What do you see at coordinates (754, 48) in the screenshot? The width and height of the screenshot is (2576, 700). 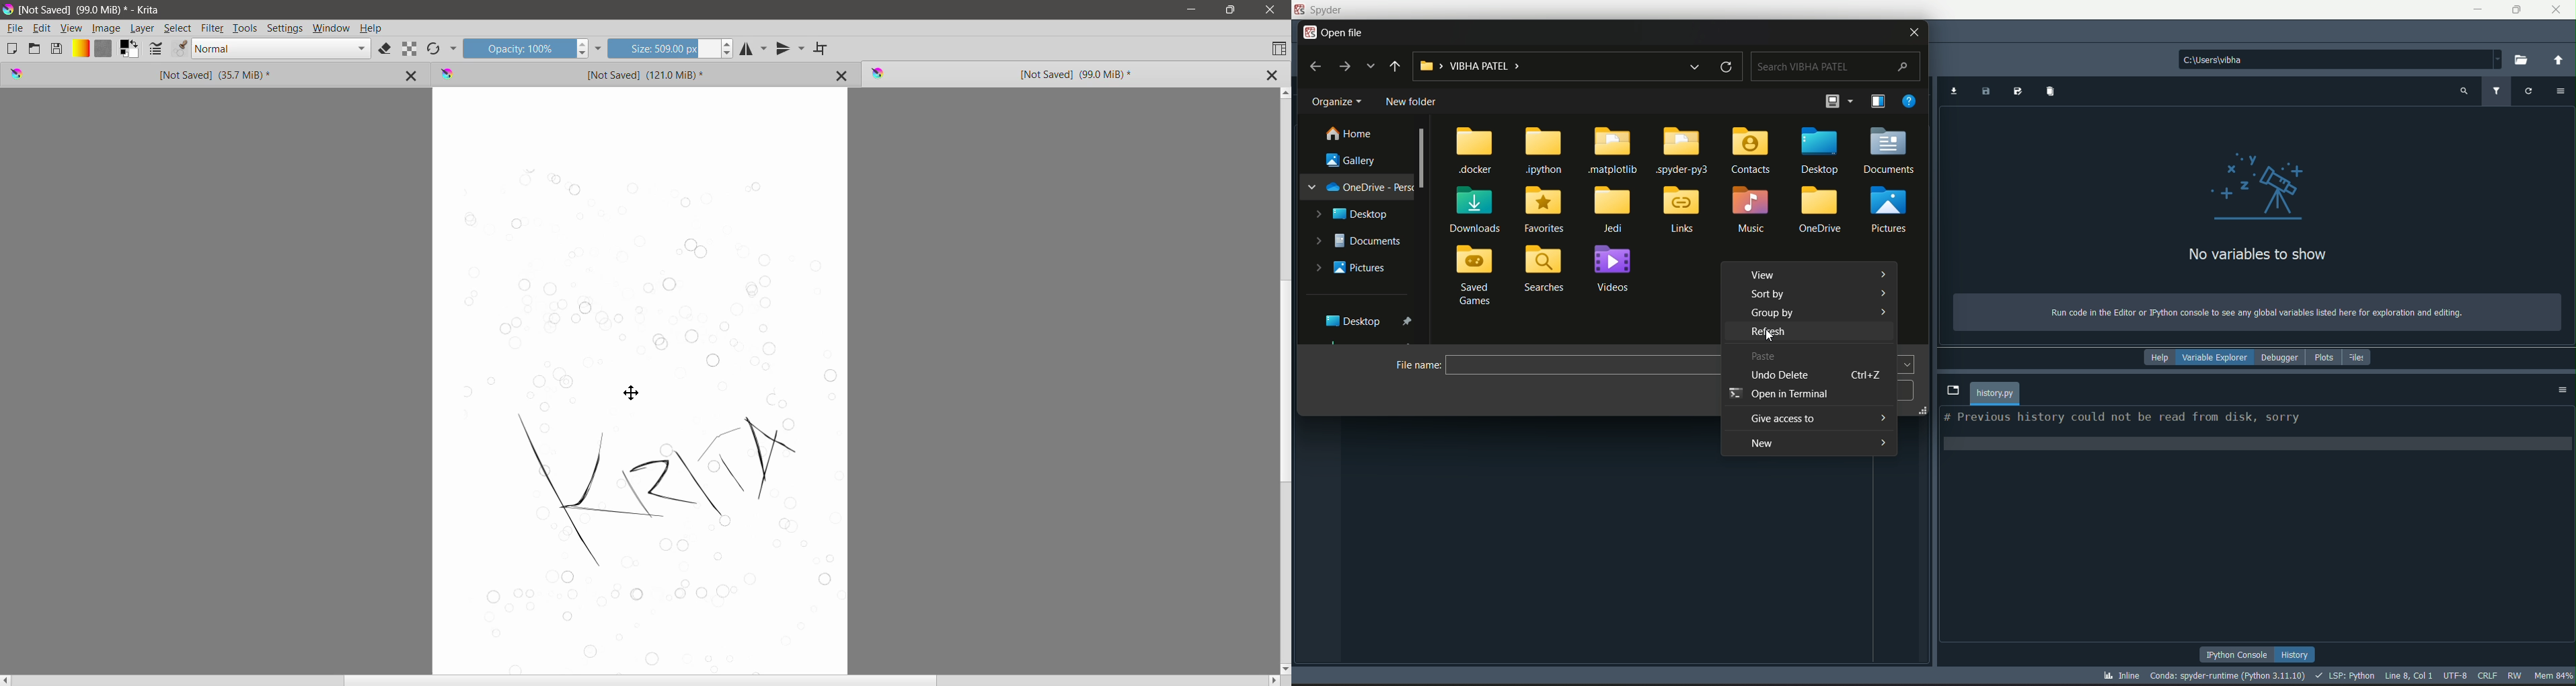 I see `Horizontal Mirror Tool` at bounding box center [754, 48].